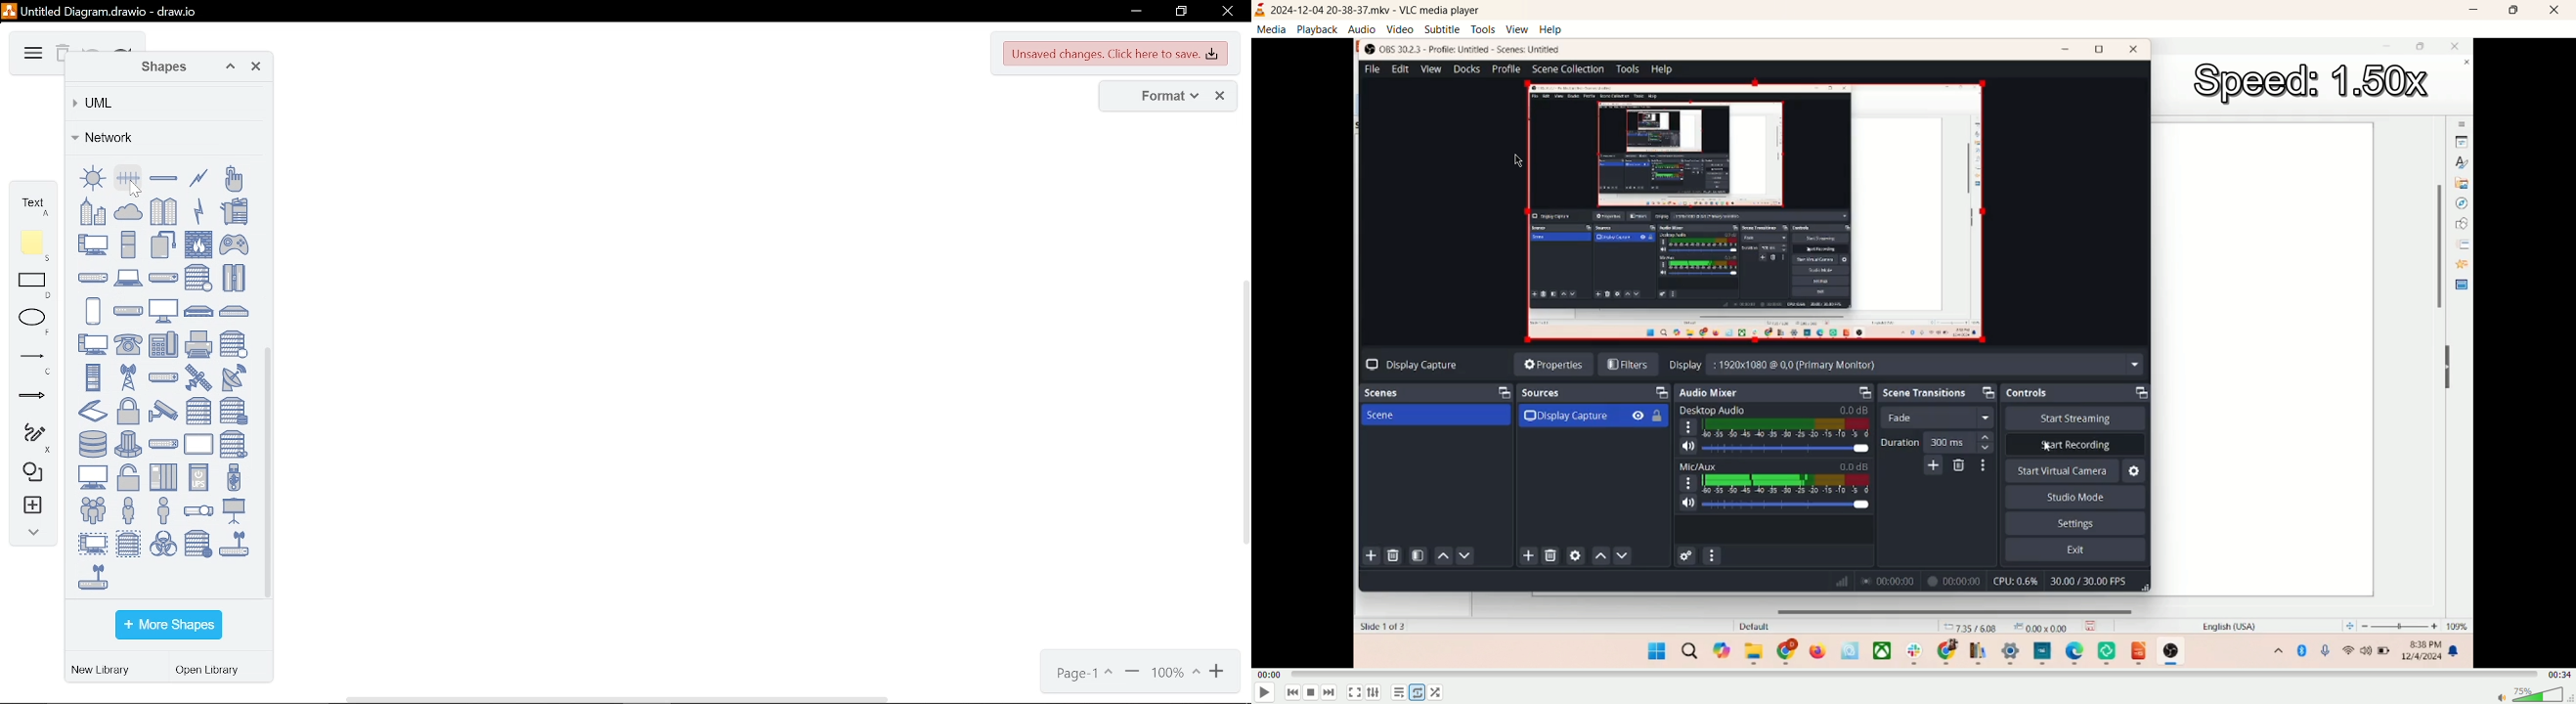 This screenshot has width=2576, height=728. What do you see at coordinates (29, 438) in the screenshot?
I see `freehand` at bounding box center [29, 438].